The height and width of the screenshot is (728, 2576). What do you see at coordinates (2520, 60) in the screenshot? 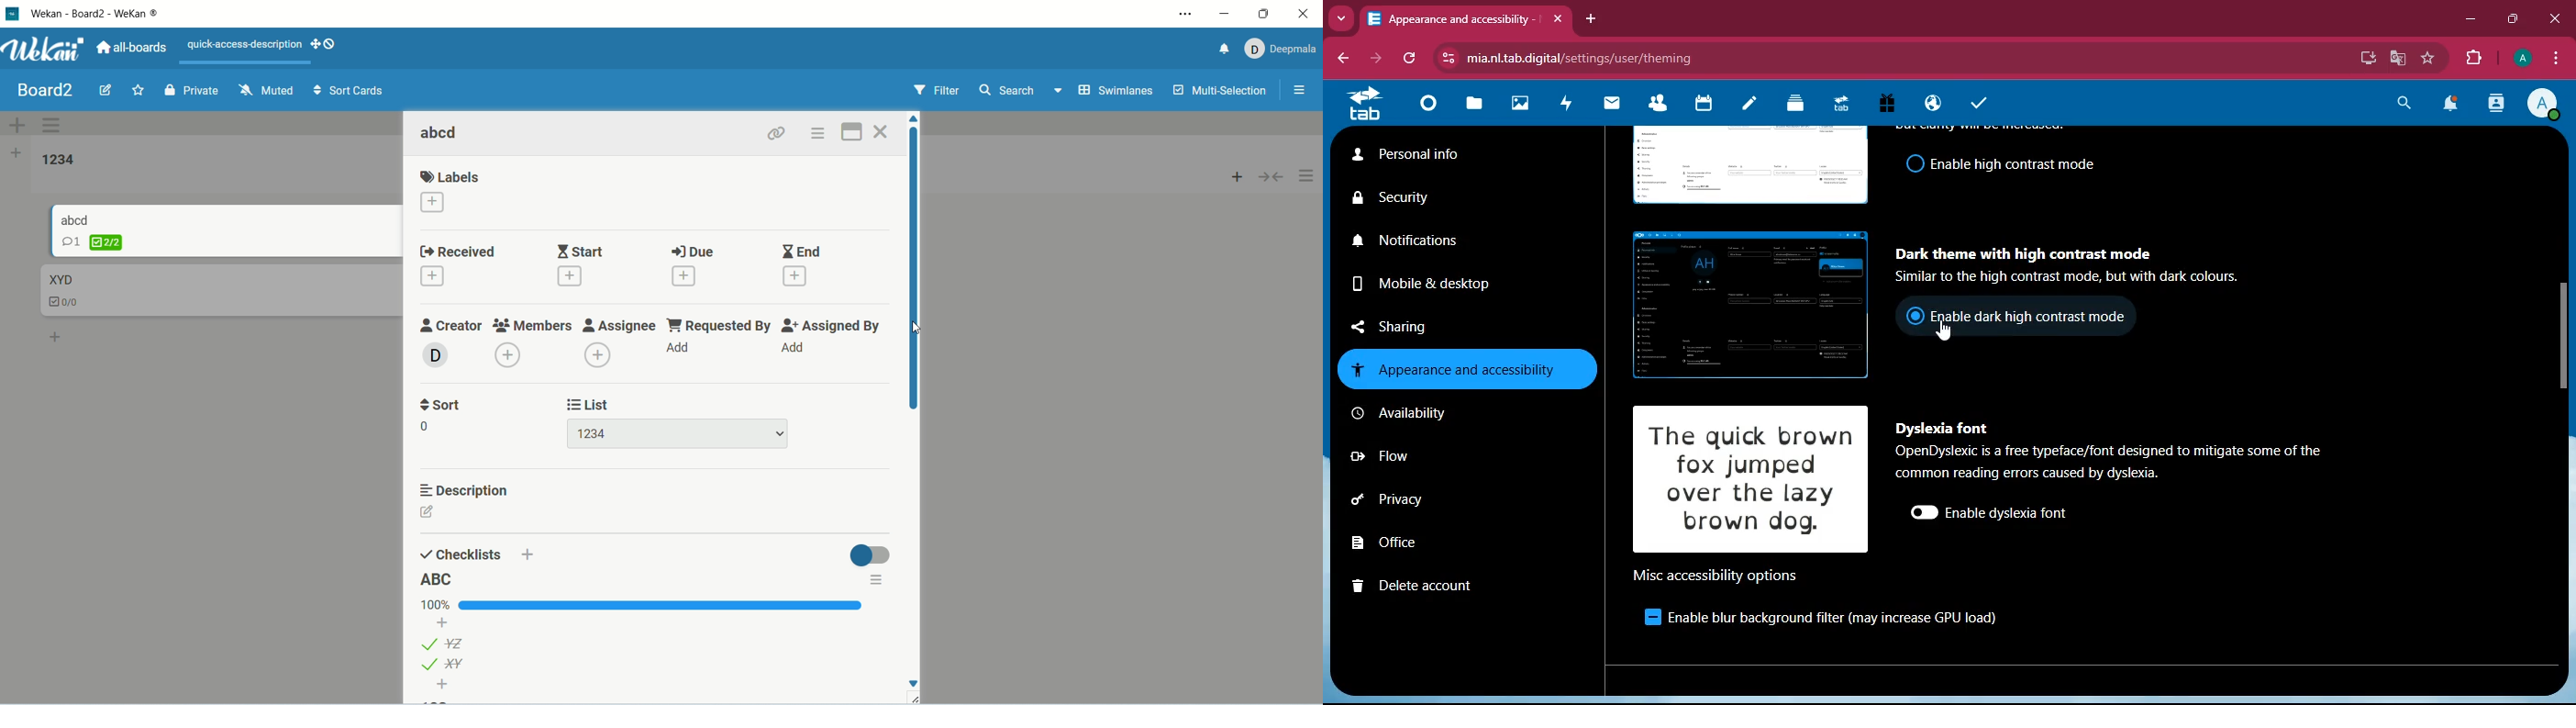
I see `profile` at bounding box center [2520, 60].